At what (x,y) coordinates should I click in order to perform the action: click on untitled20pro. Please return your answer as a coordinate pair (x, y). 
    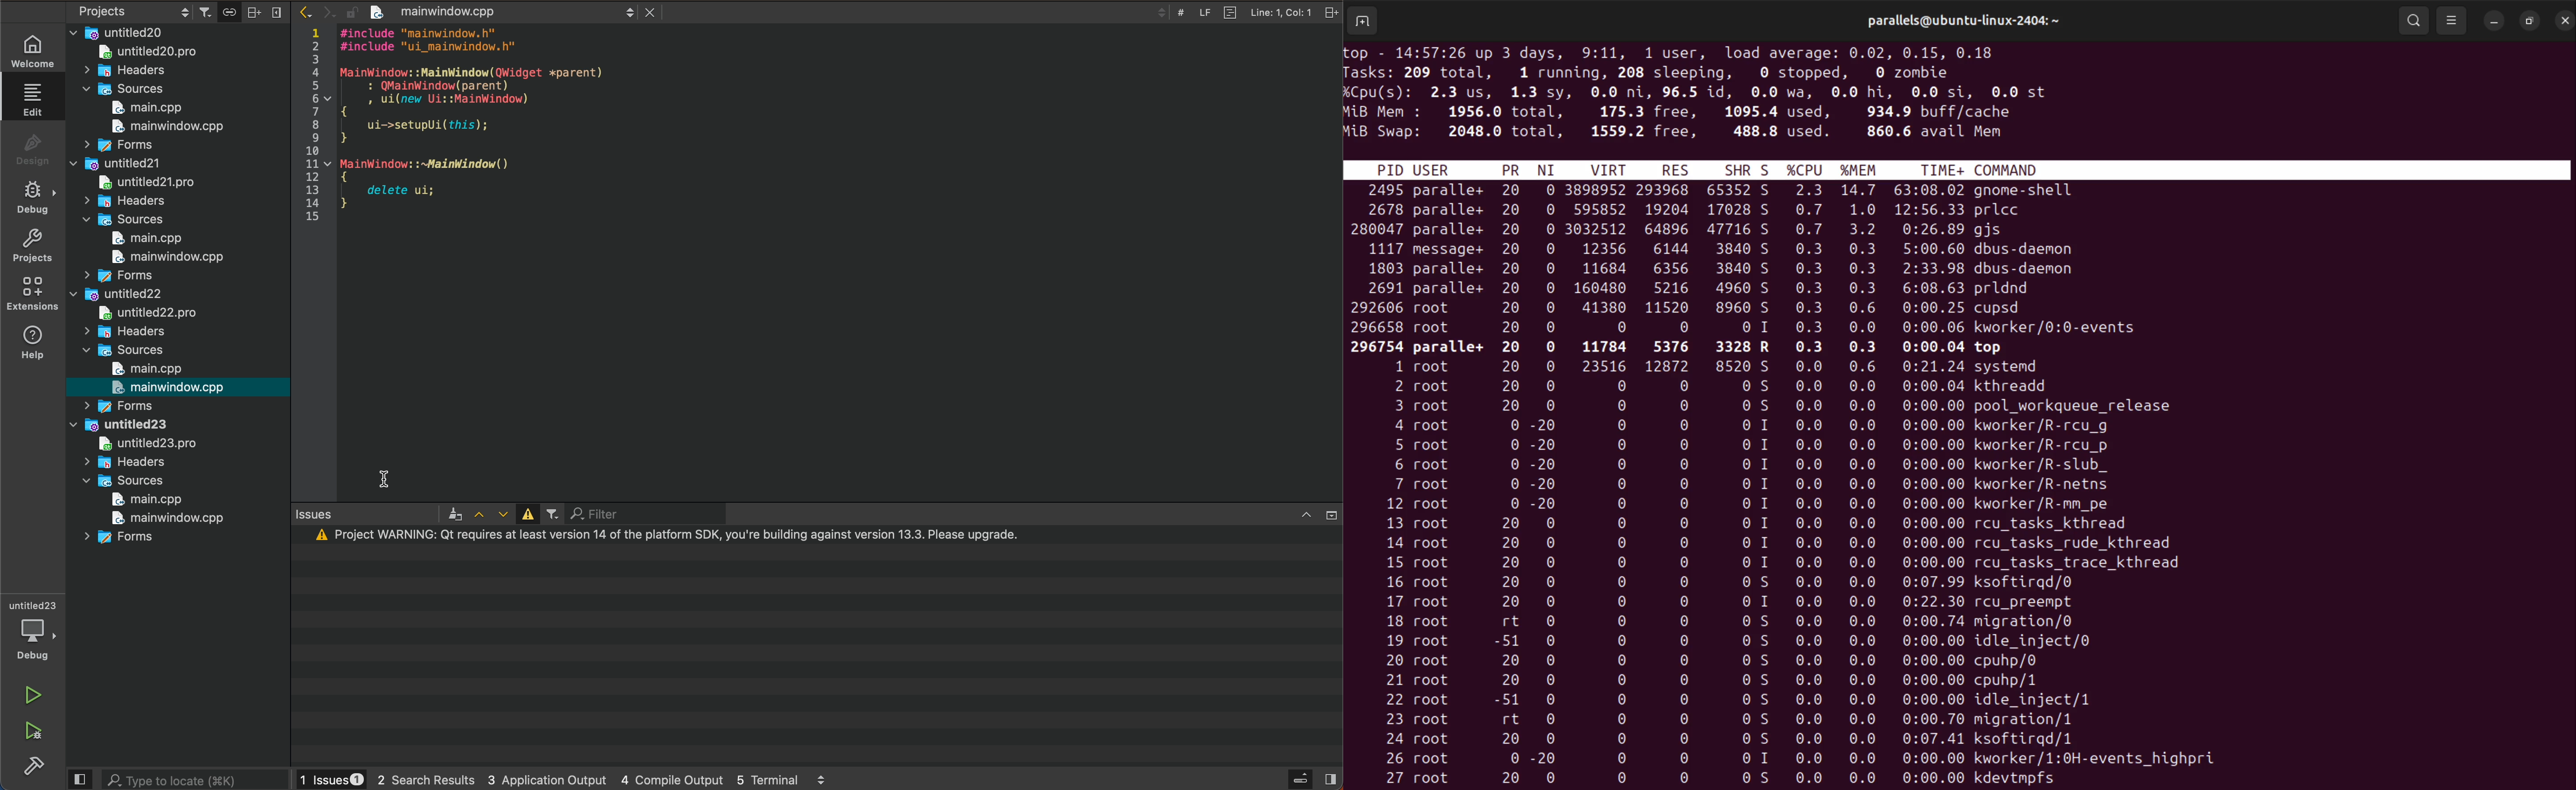
    Looking at the image, I should click on (143, 182).